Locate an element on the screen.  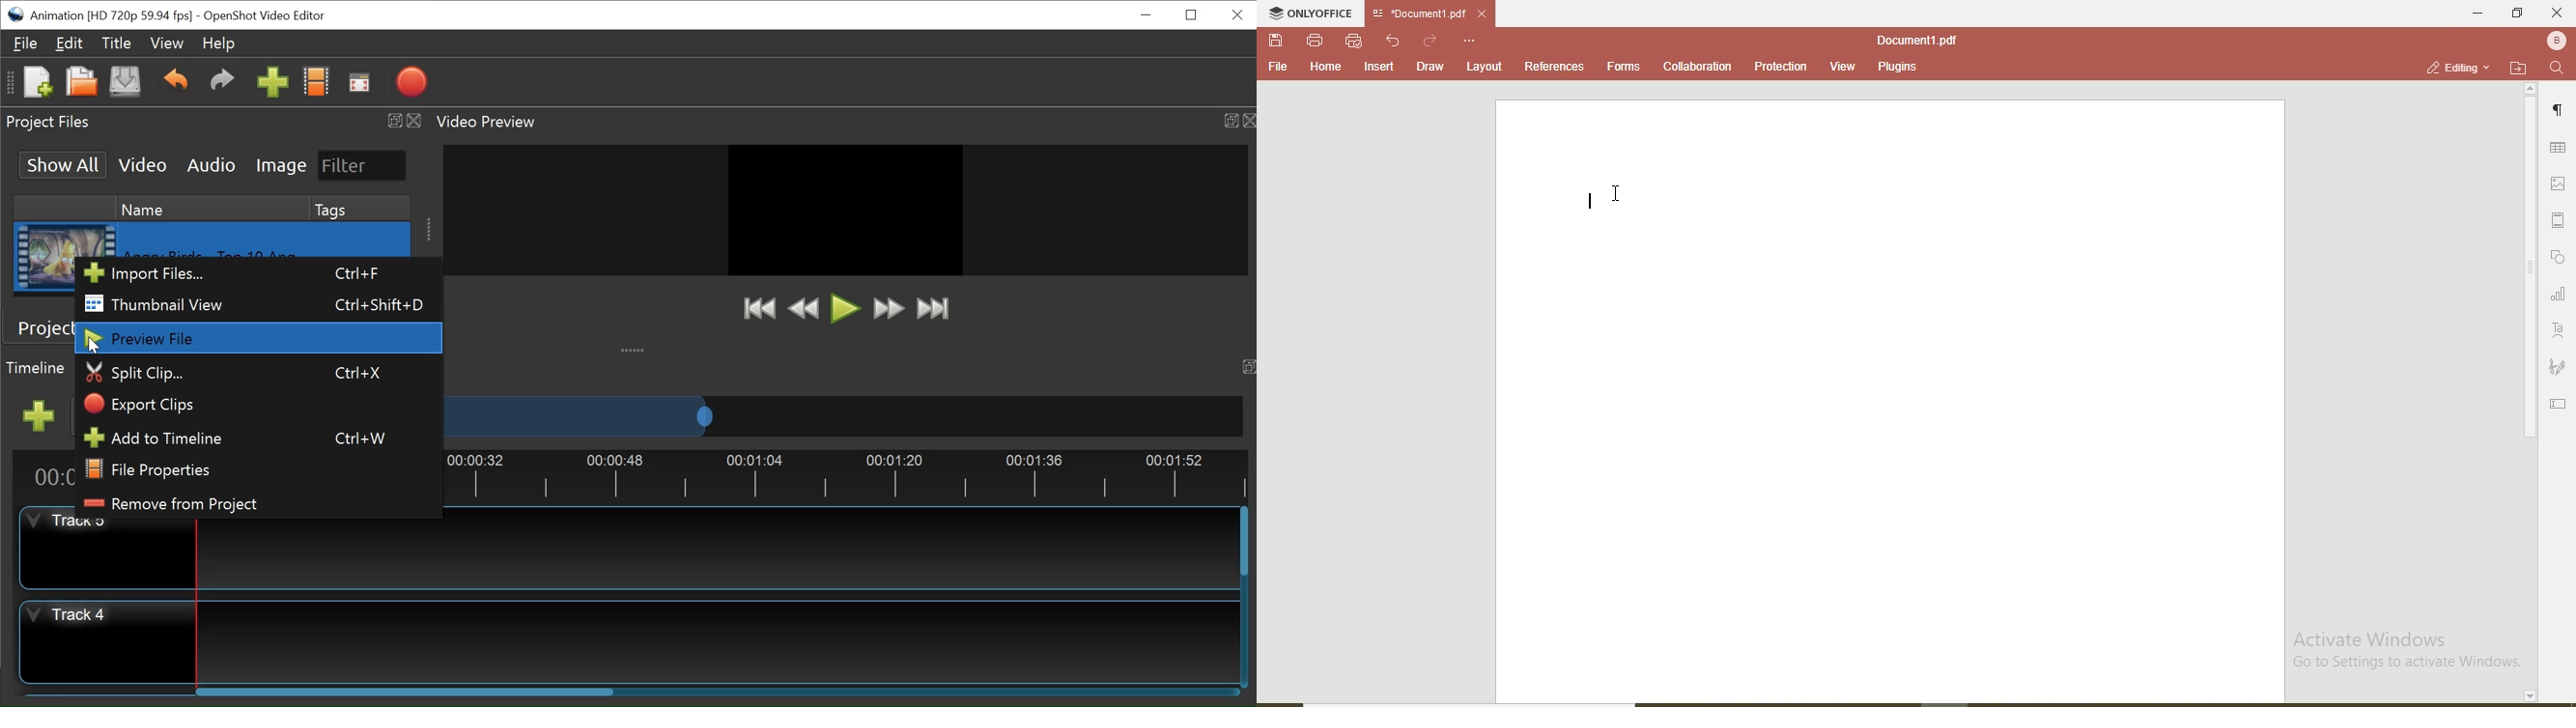
Project Files Panel is located at coordinates (48, 122).